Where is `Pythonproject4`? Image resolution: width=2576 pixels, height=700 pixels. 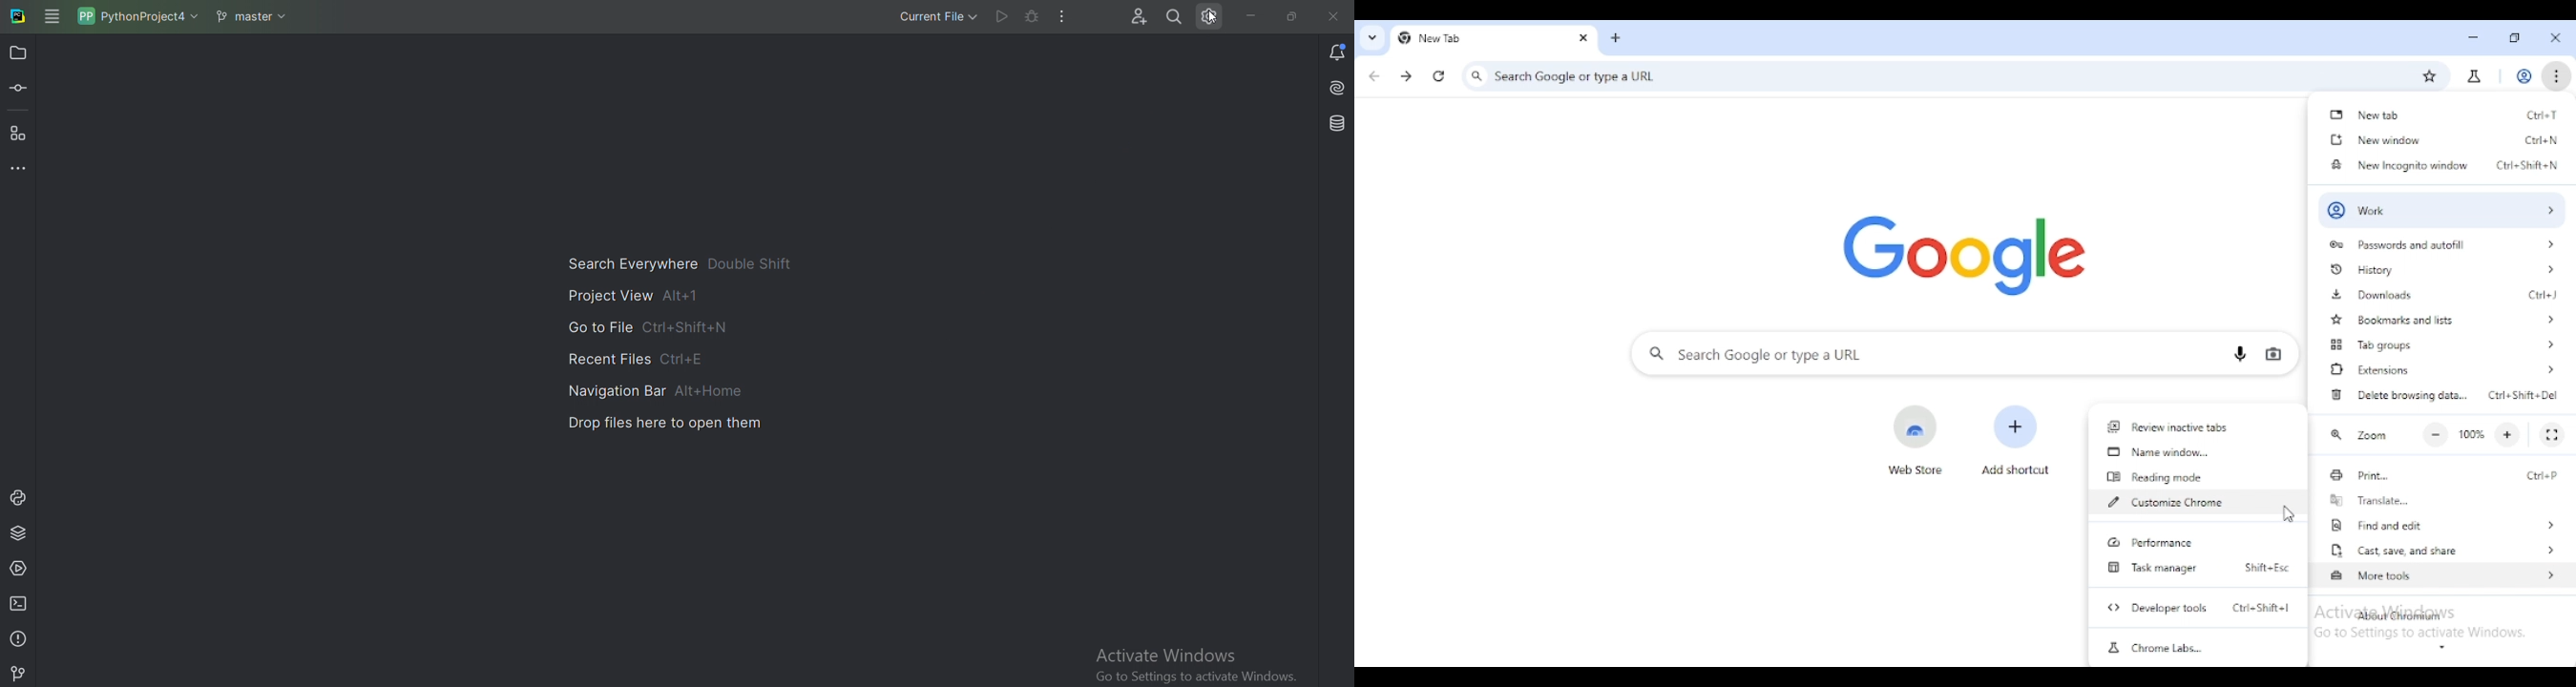 Pythonproject4 is located at coordinates (137, 16).